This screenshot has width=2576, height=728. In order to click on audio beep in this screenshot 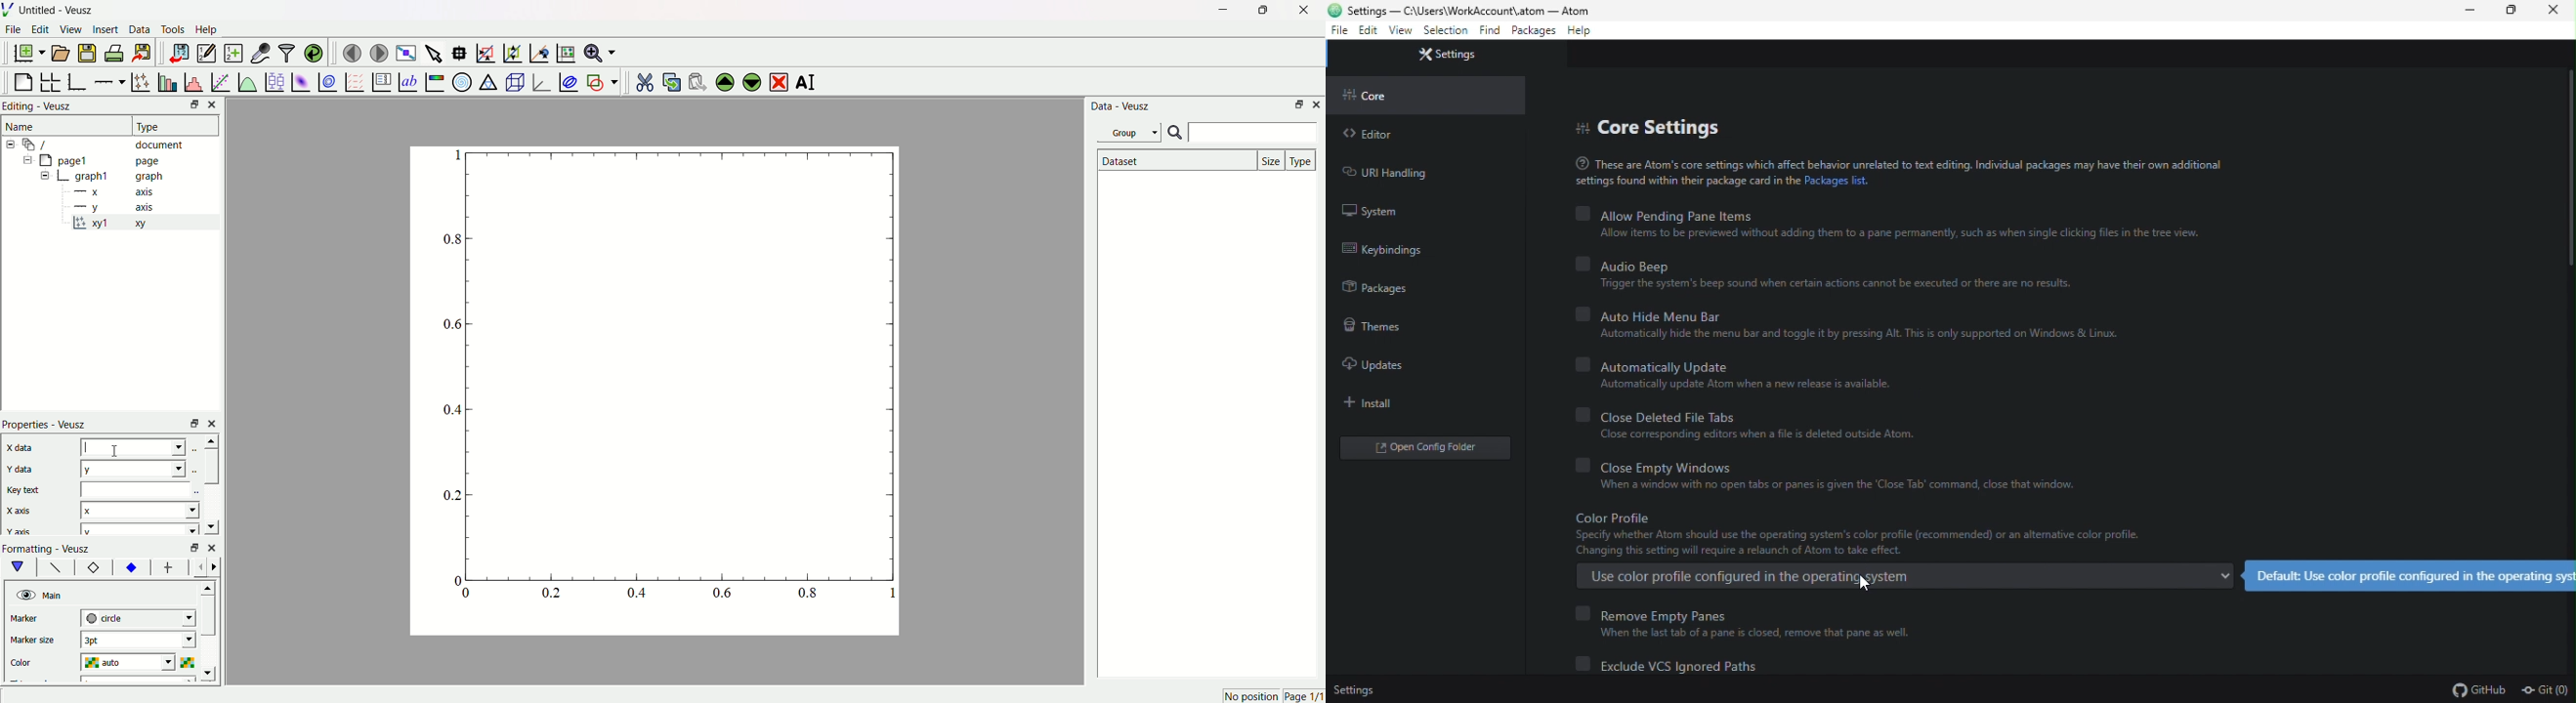, I will do `click(1824, 273)`.